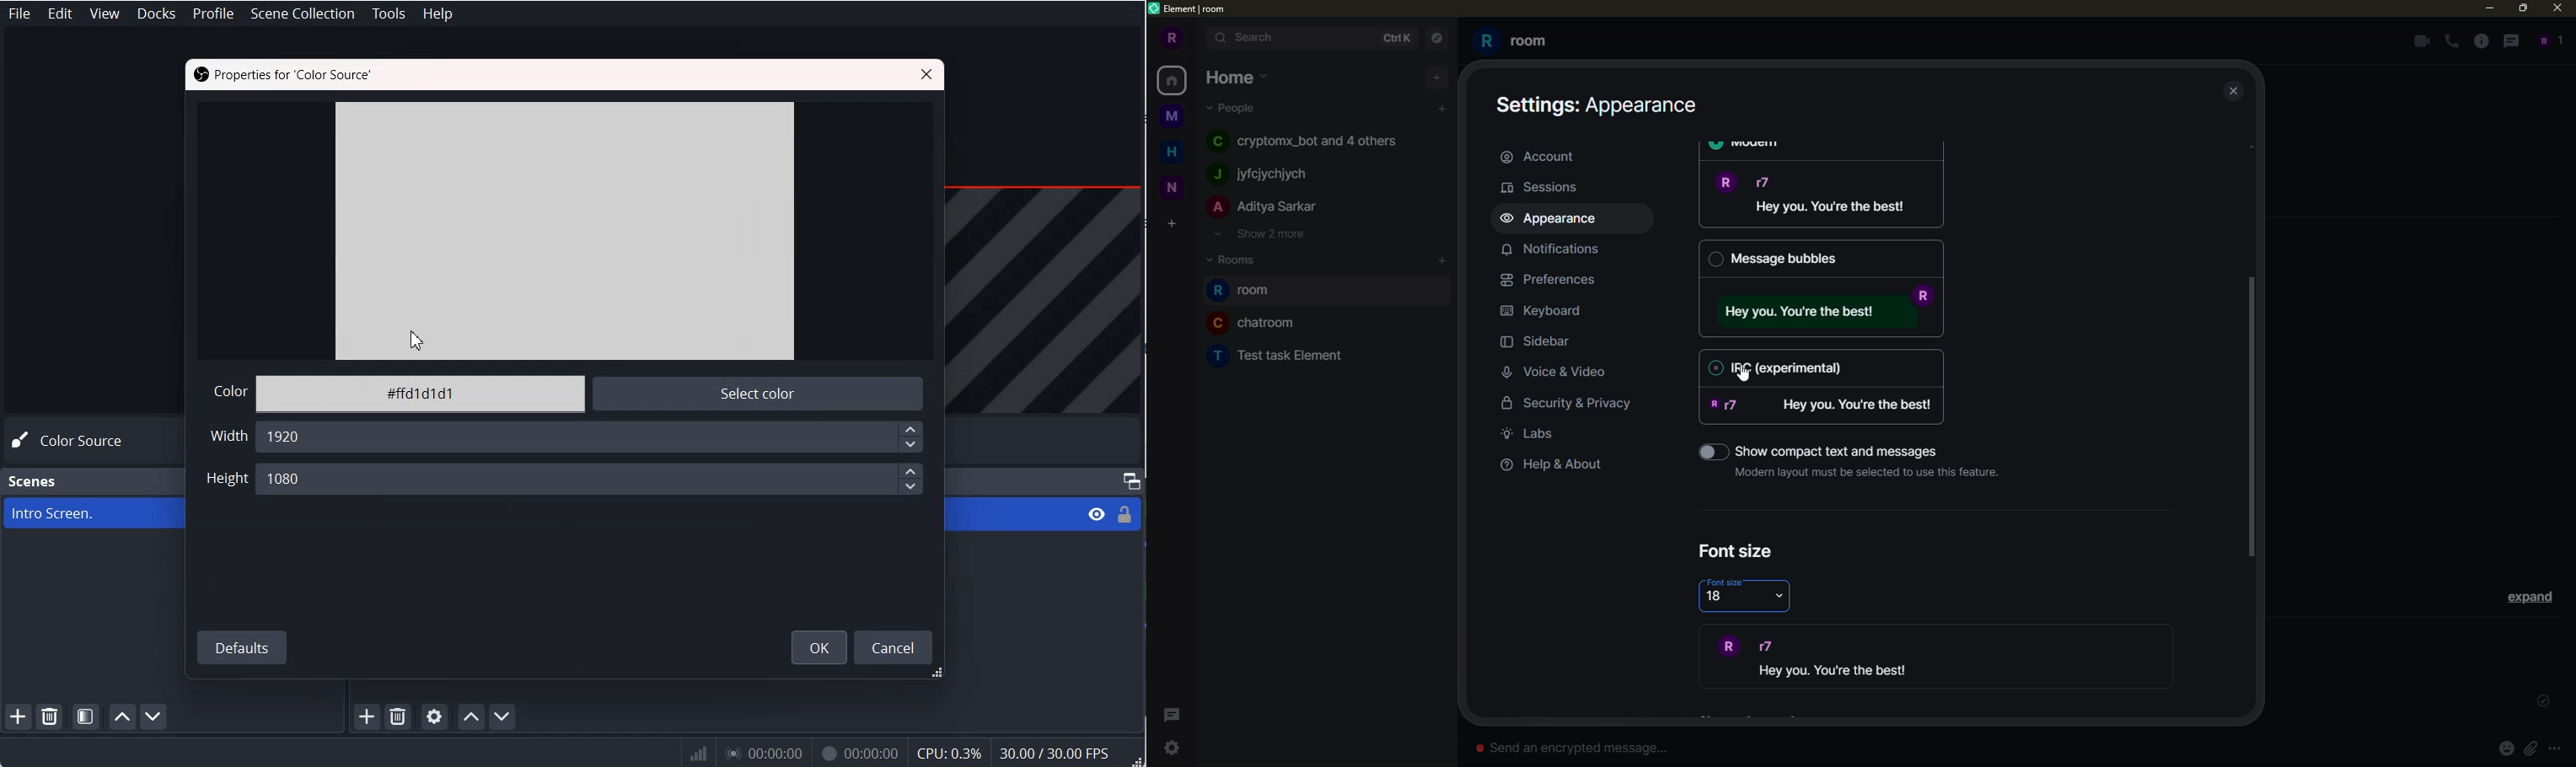 This screenshot has width=2576, height=784. I want to click on Width, so click(592, 438).